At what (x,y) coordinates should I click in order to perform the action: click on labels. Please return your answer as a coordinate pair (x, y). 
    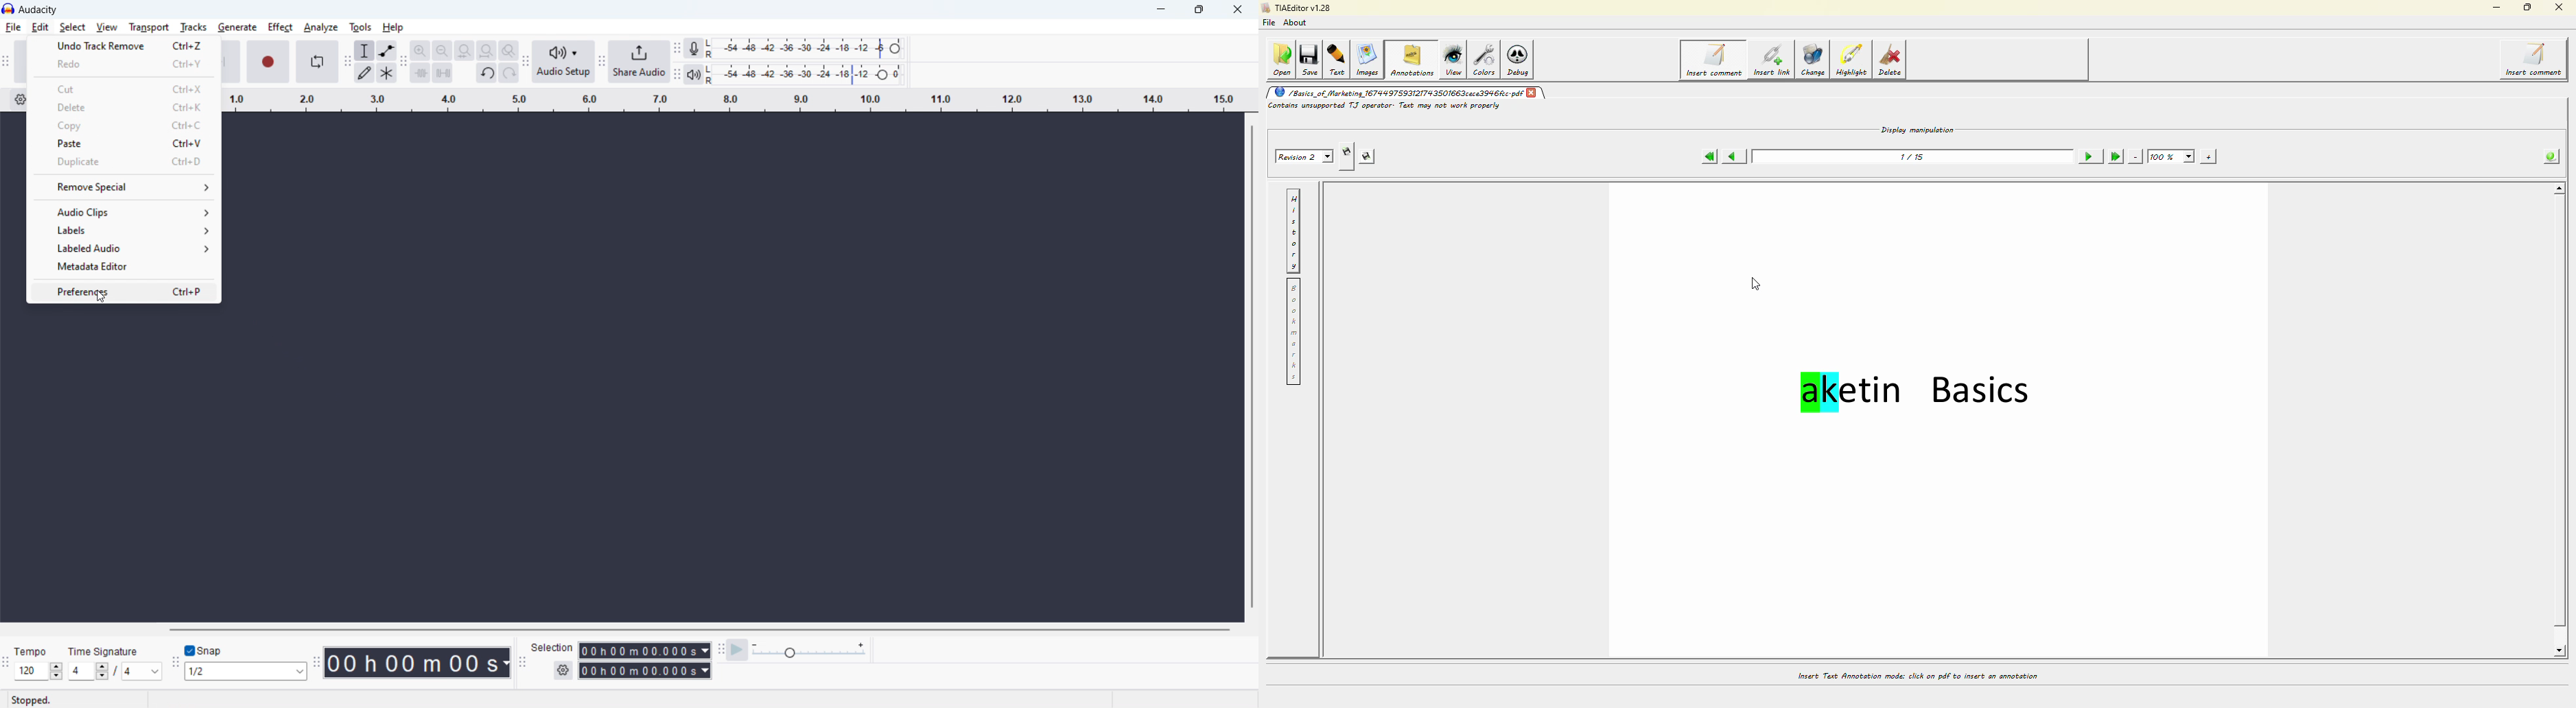
    Looking at the image, I should click on (126, 231).